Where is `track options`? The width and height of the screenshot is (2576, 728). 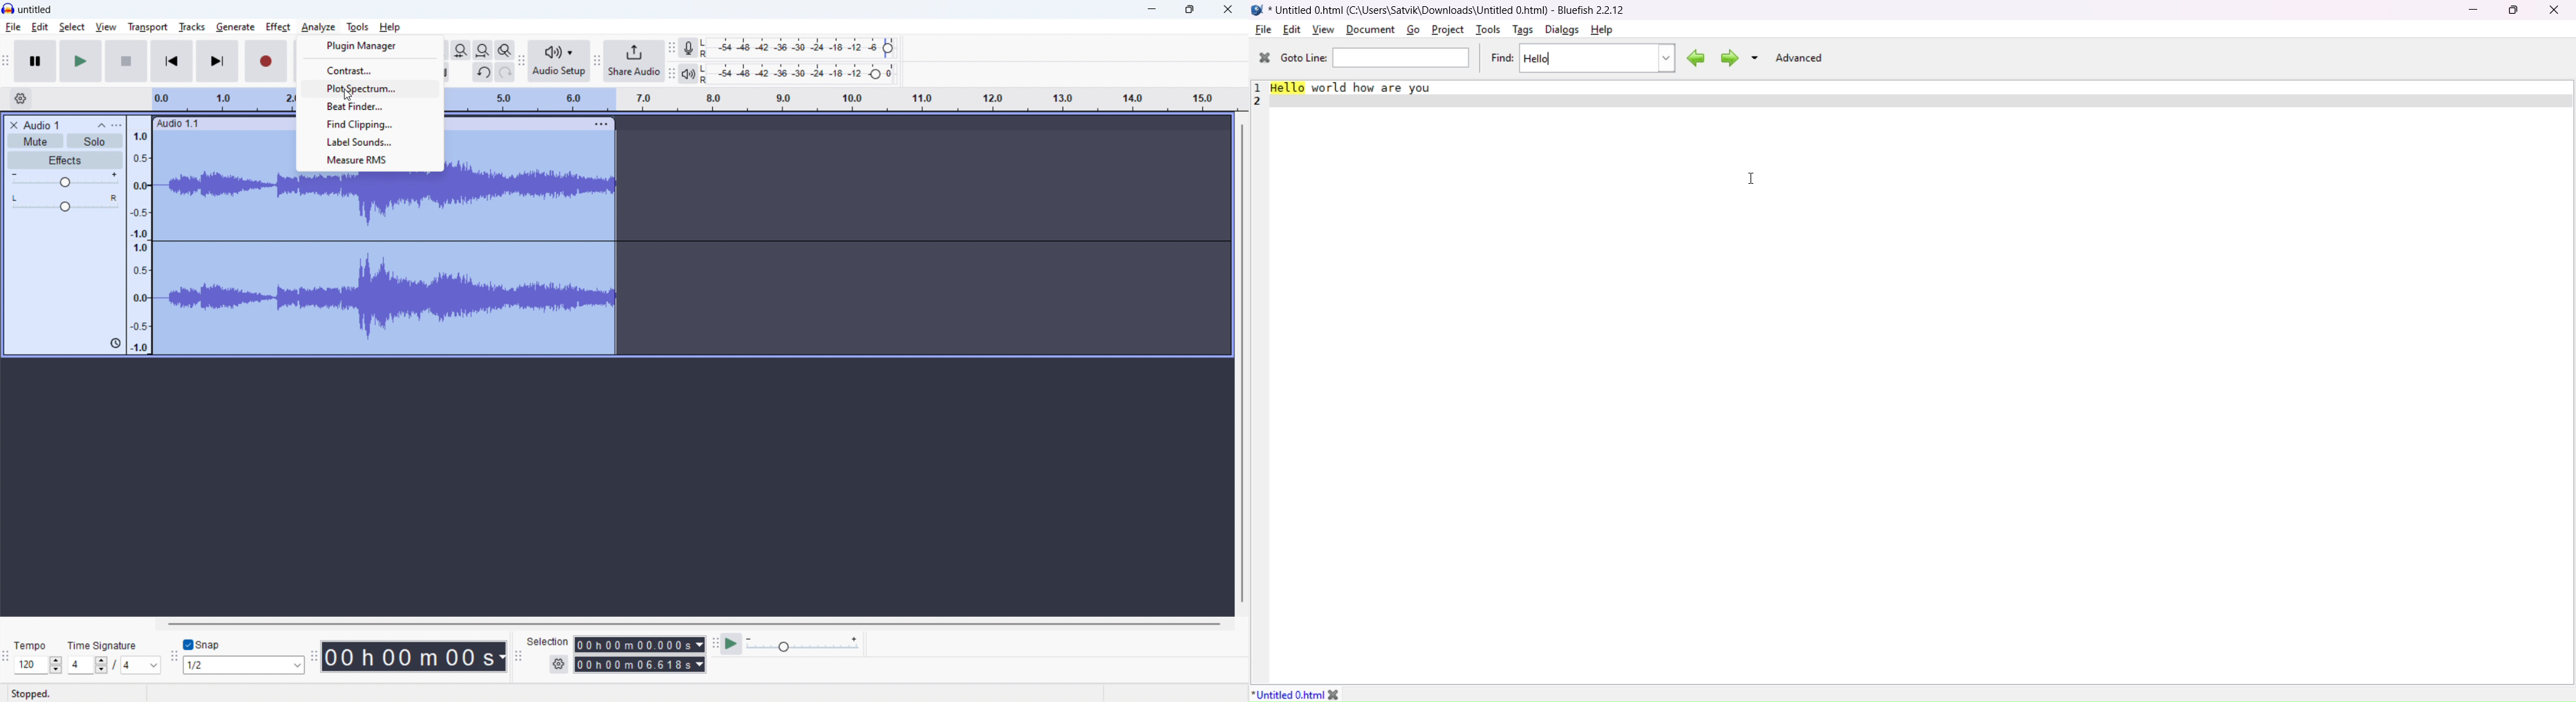
track options is located at coordinates (604, 125).